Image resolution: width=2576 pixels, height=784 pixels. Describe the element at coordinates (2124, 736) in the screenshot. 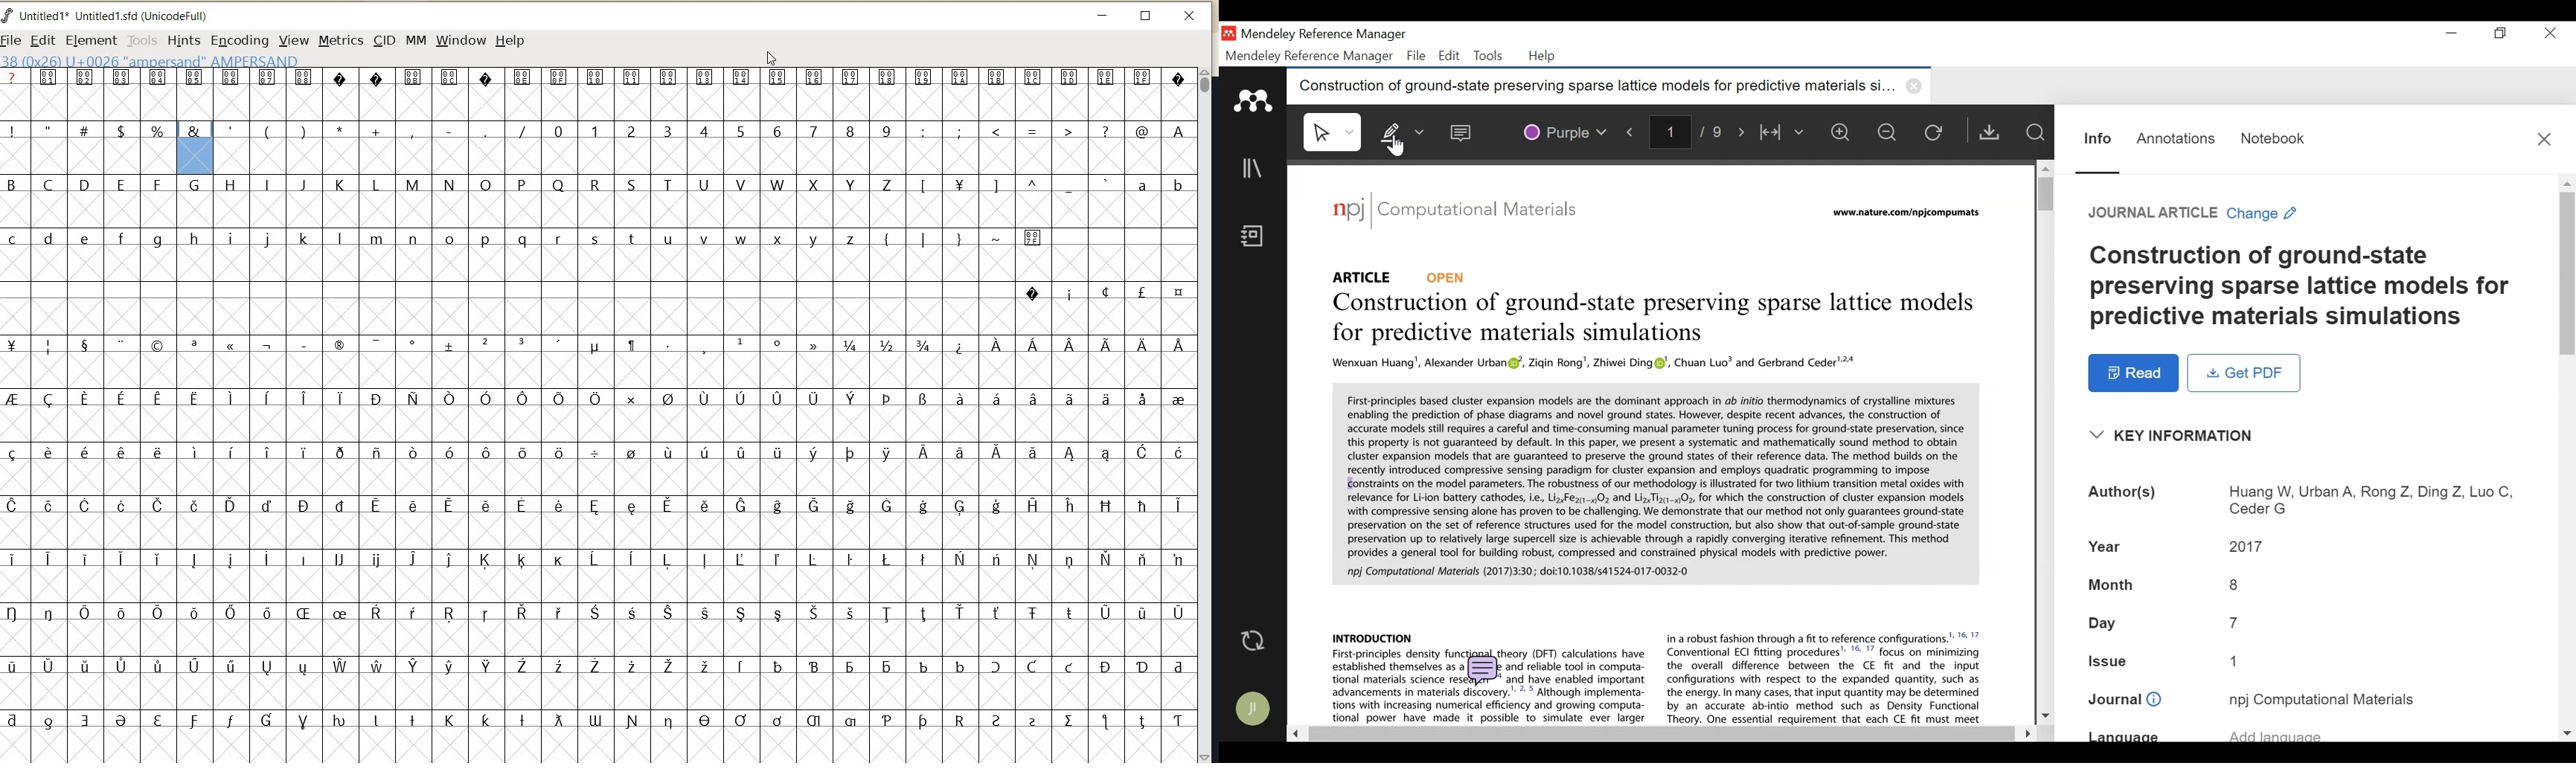

I see `Language` at that location.